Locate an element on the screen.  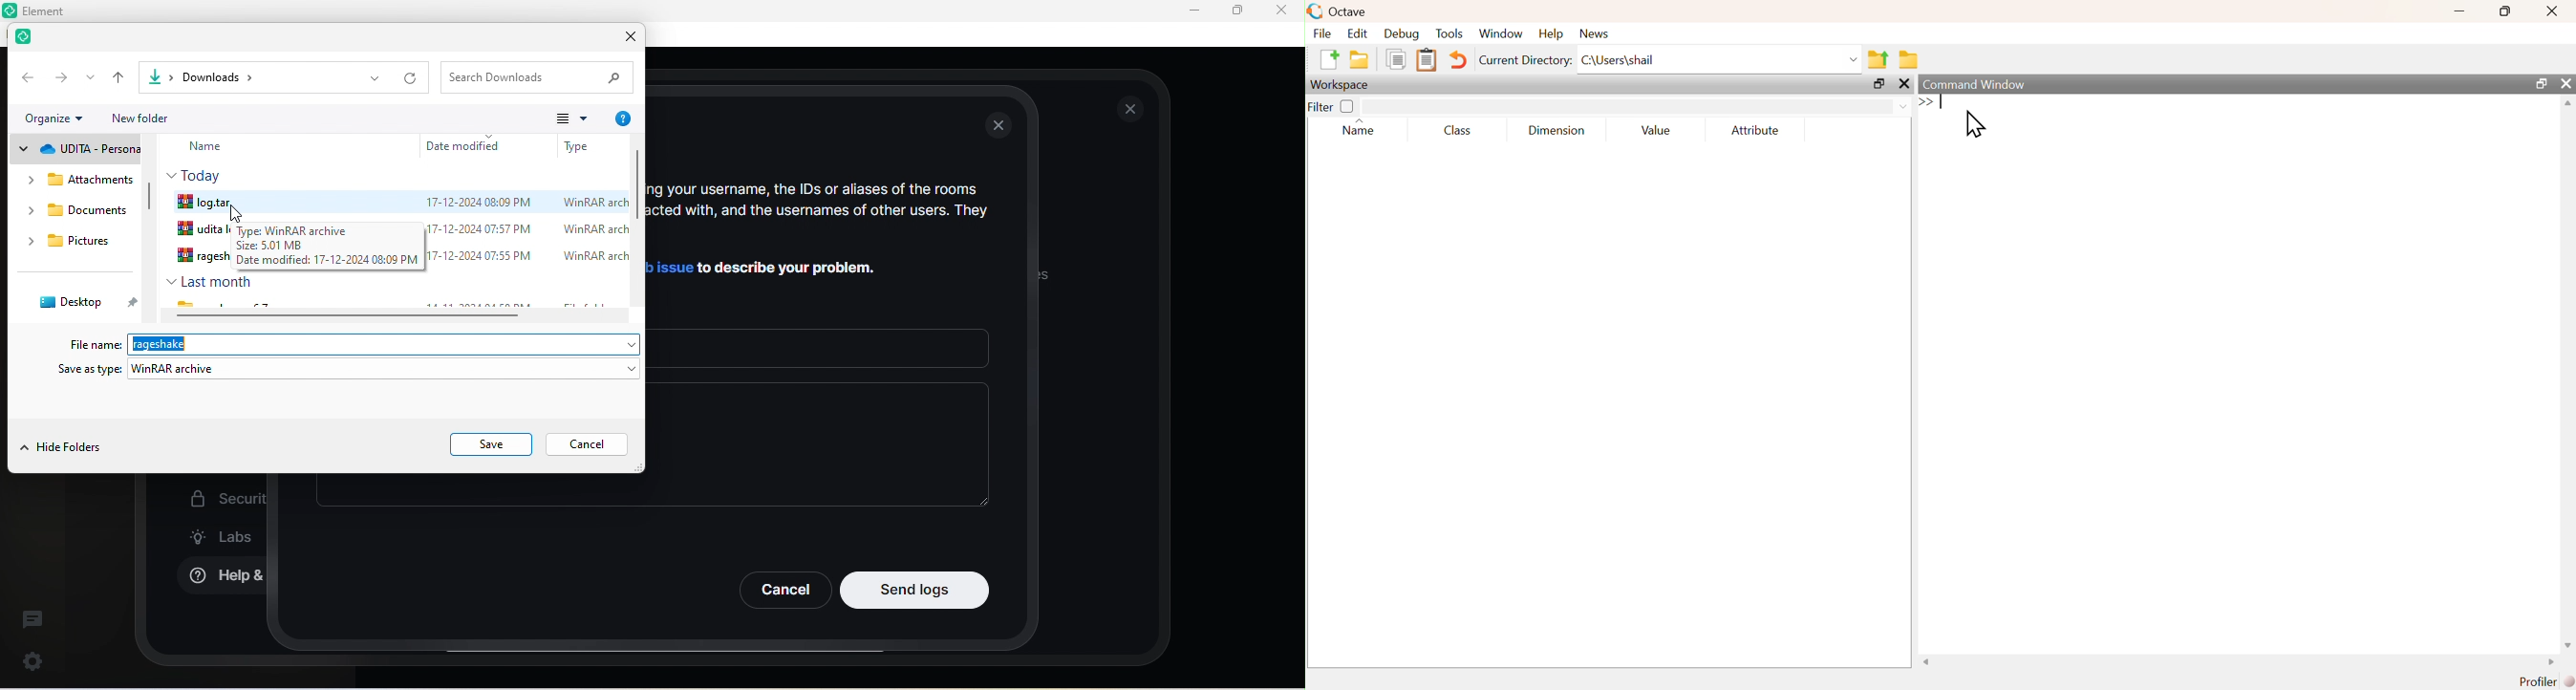
Copy is located at coordinates (1397, 60).